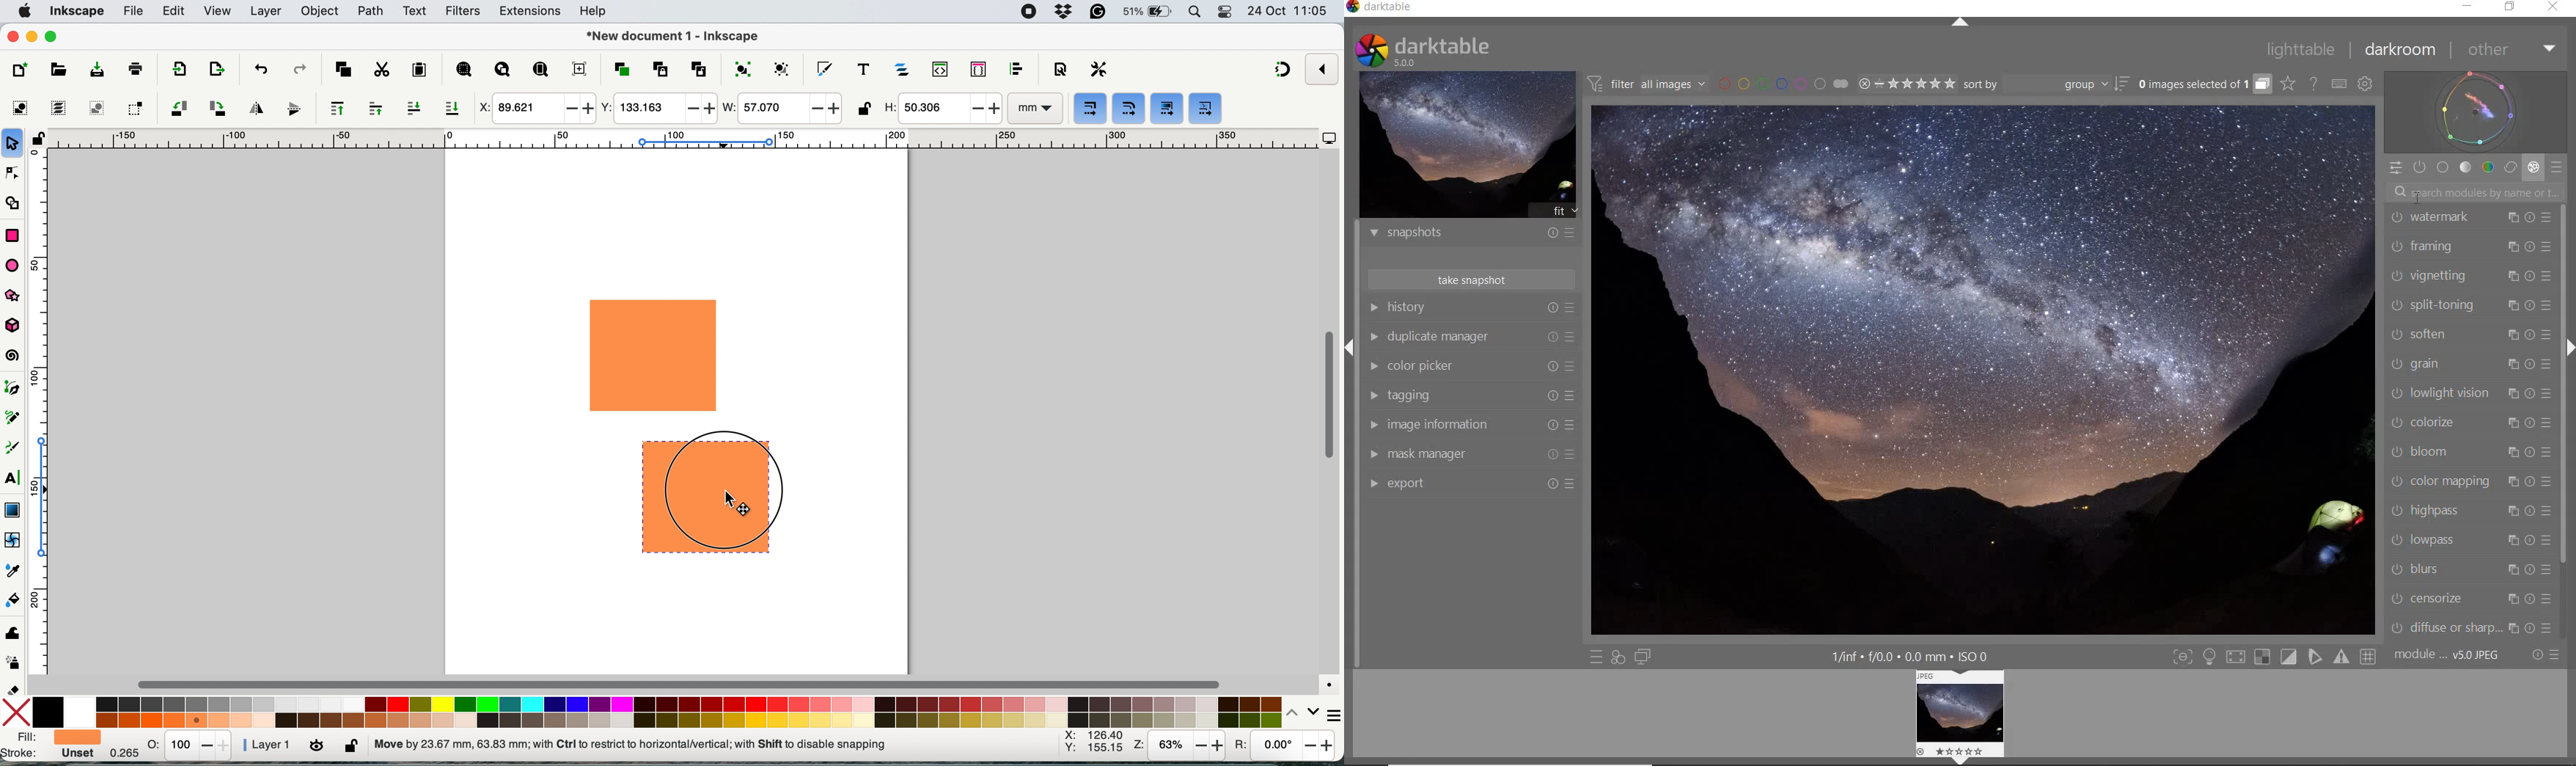 Image resolution: width=2576 pixels, height=784 pixels. Describe the element at coordinates (1575, 425) in the screenshot. I see `Presets and preferences` at that location.